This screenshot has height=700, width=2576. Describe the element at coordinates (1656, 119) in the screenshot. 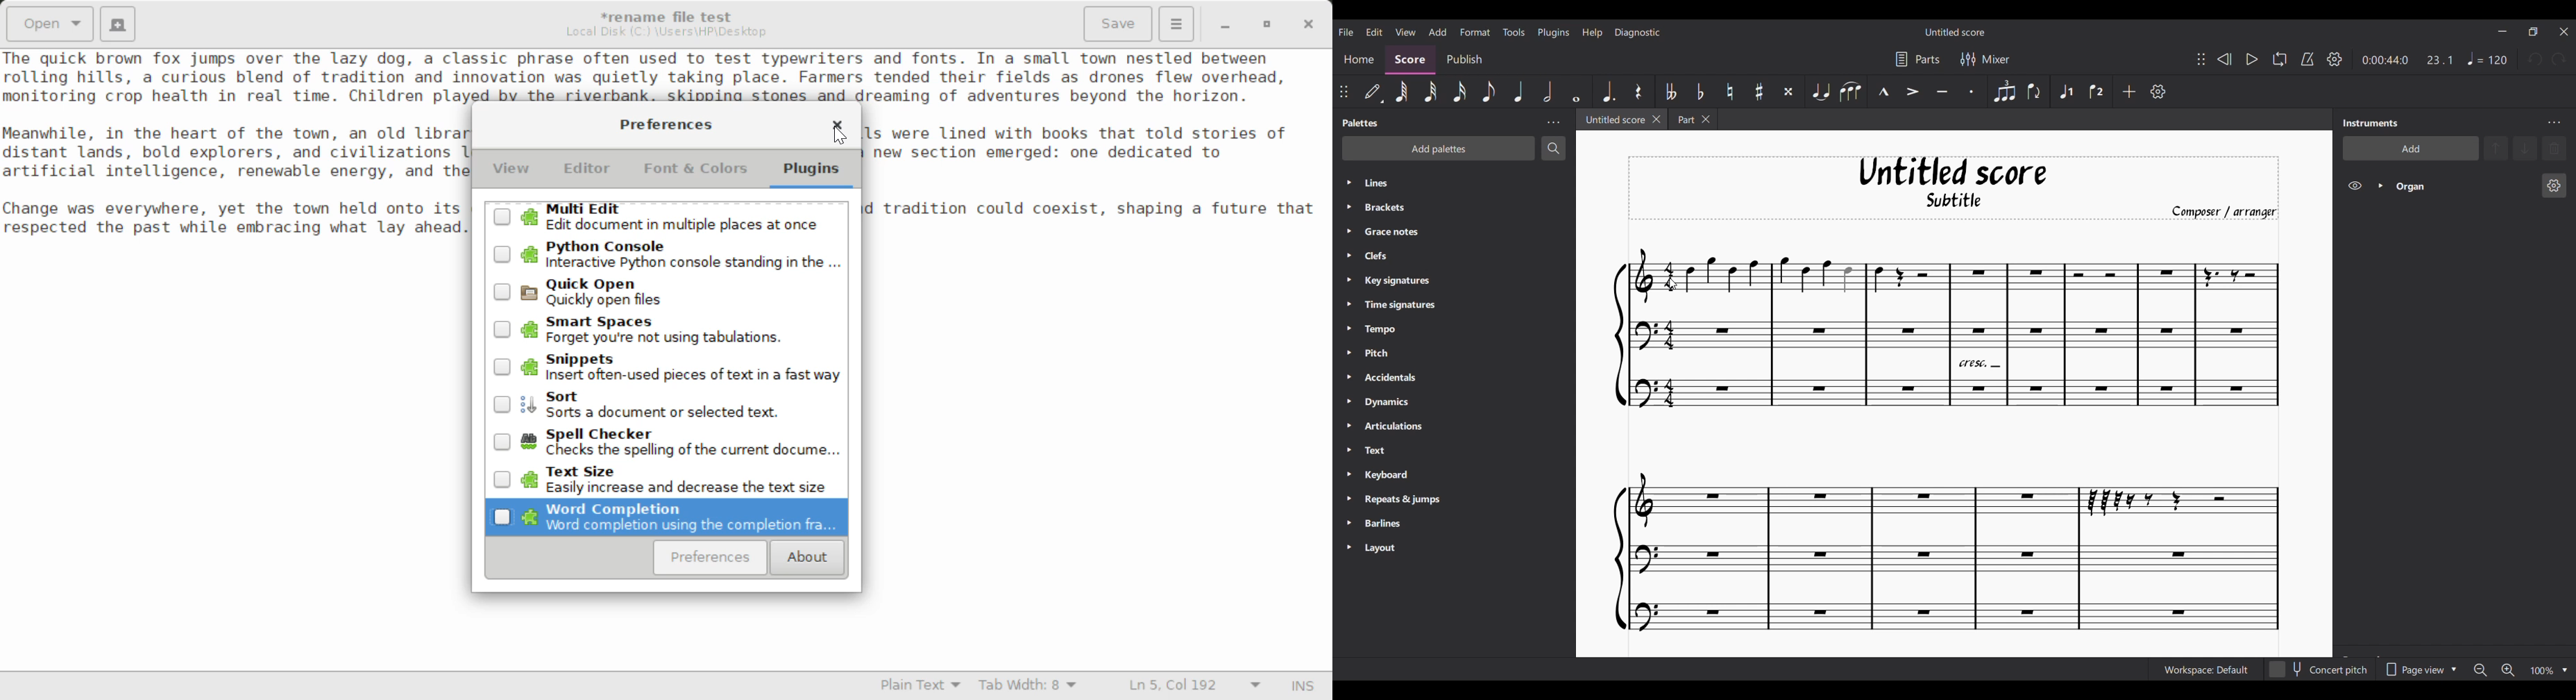

I see `Close current tab` at that location.